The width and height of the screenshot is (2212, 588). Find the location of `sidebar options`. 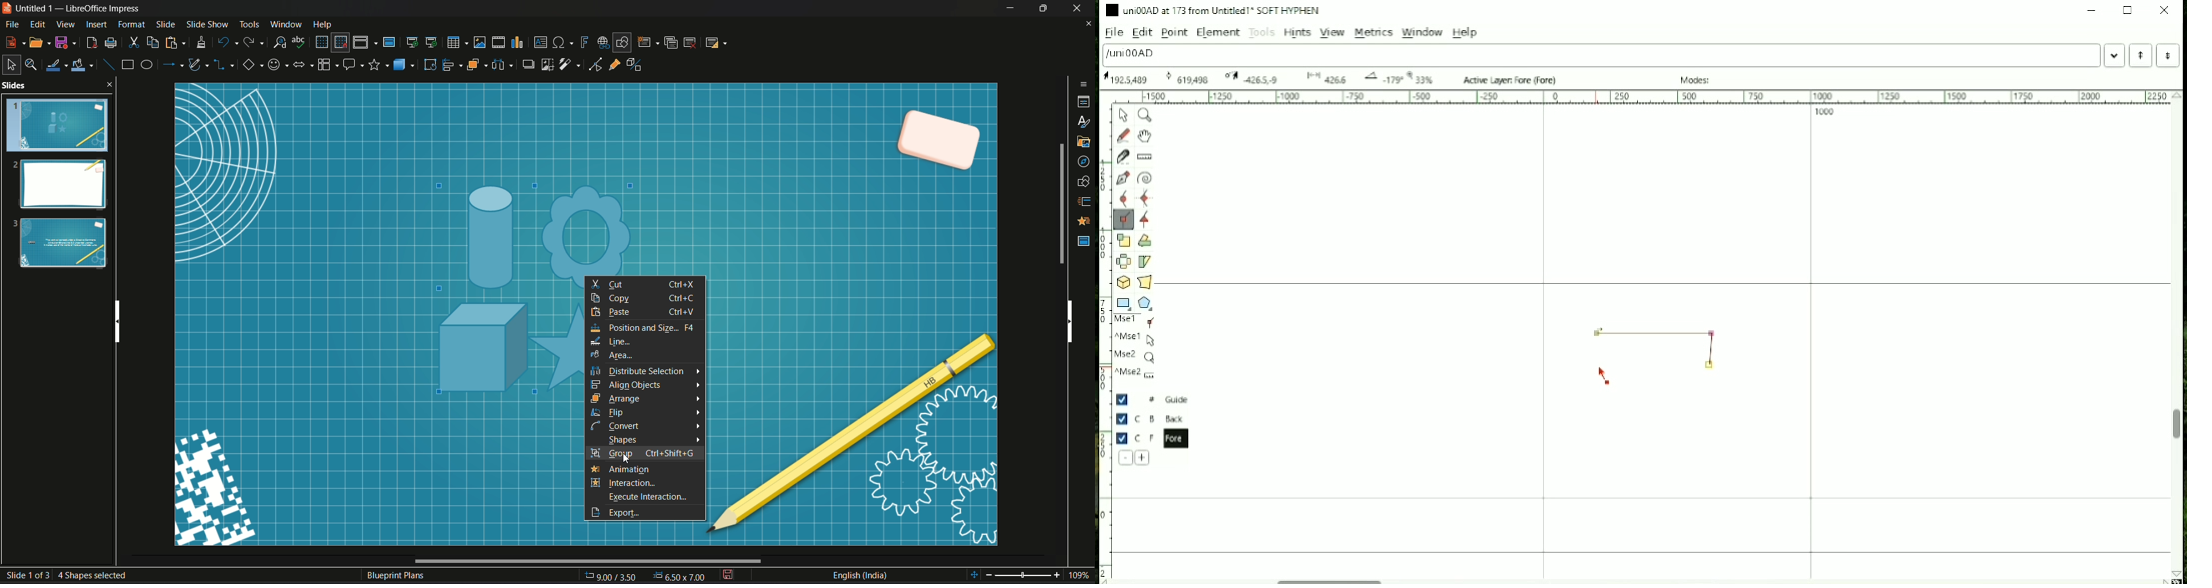

sidebar options is located at coordinates (1084, 83).